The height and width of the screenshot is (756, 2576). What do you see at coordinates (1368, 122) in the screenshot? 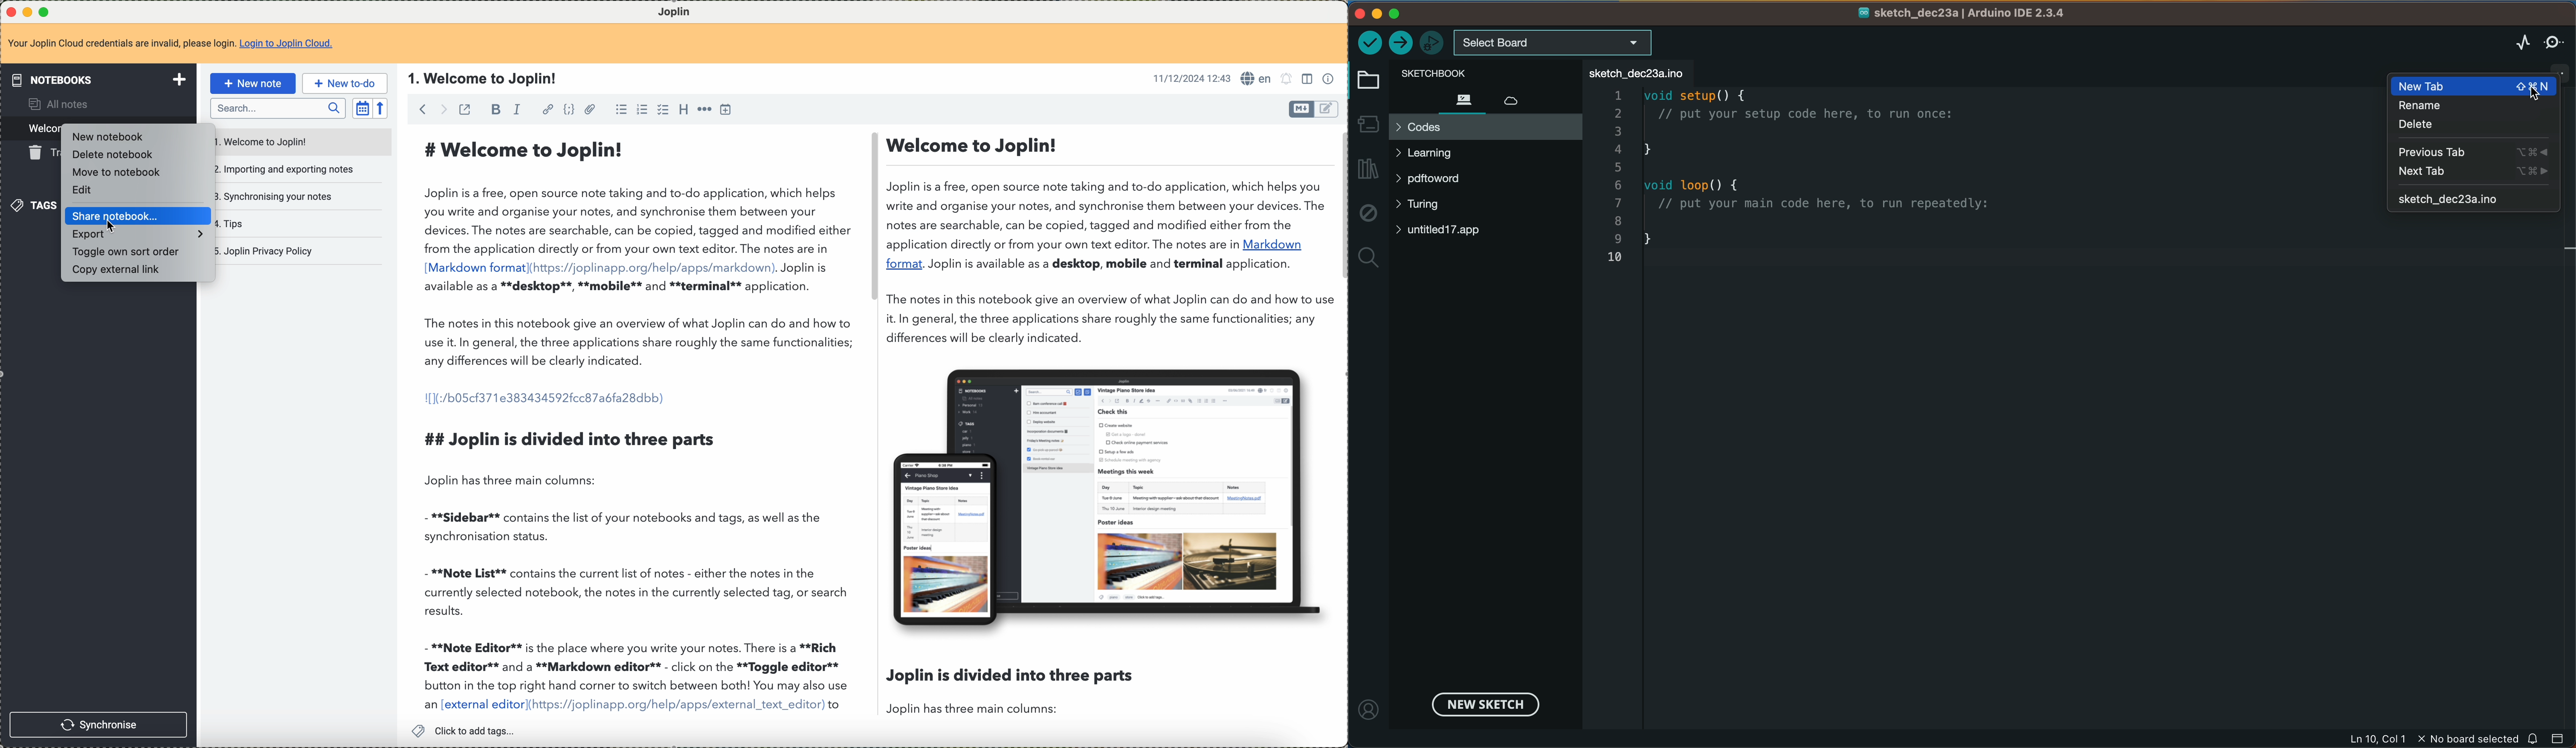
I see `board manager` at bounding box center [1368, 122].